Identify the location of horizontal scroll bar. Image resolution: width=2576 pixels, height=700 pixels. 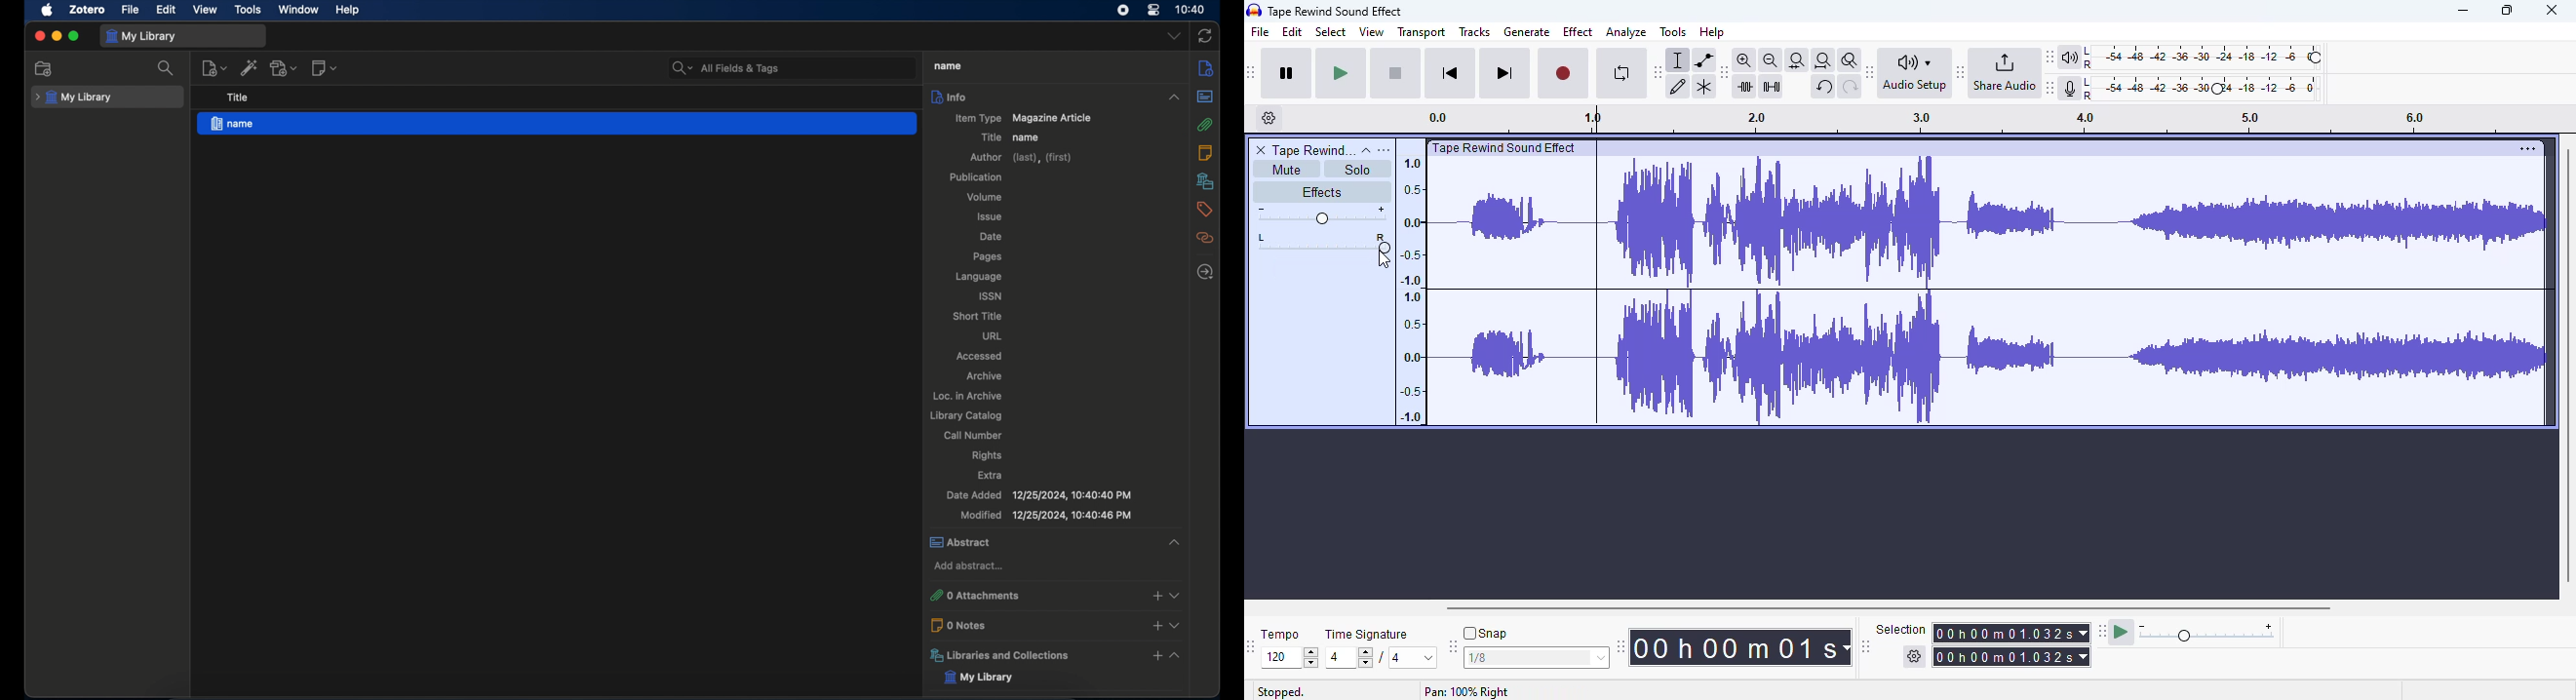
(1891, 608).